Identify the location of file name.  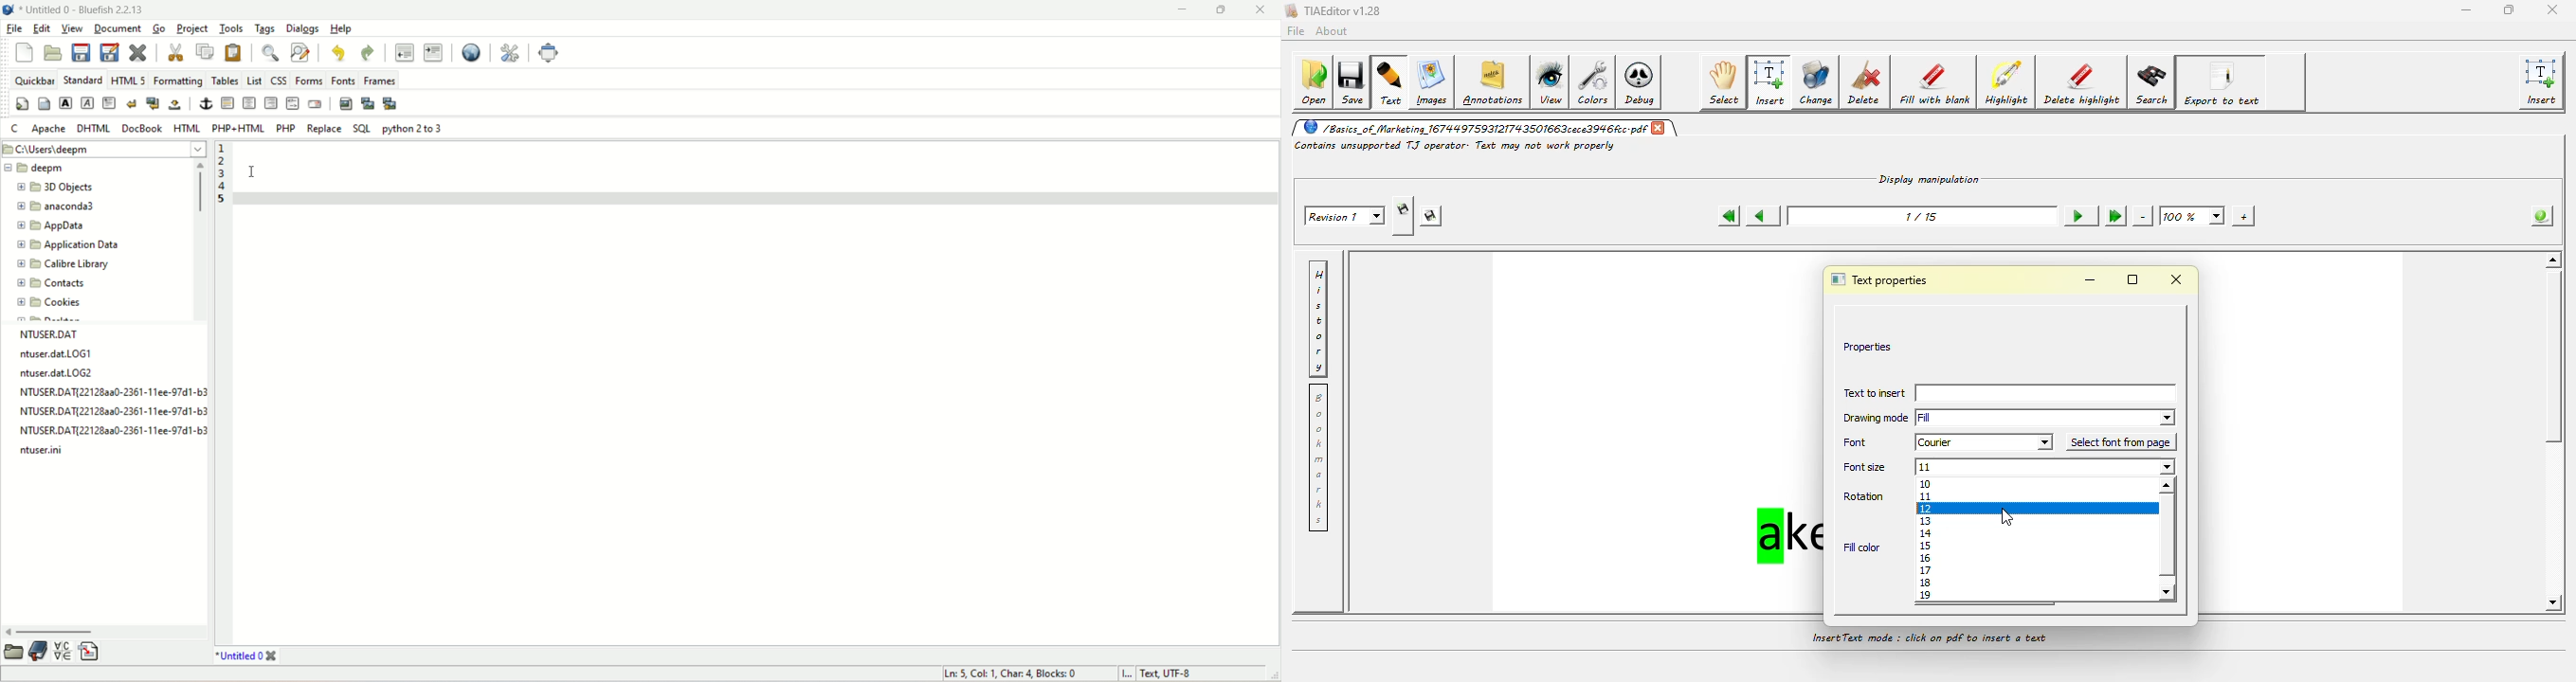
(112, 432).